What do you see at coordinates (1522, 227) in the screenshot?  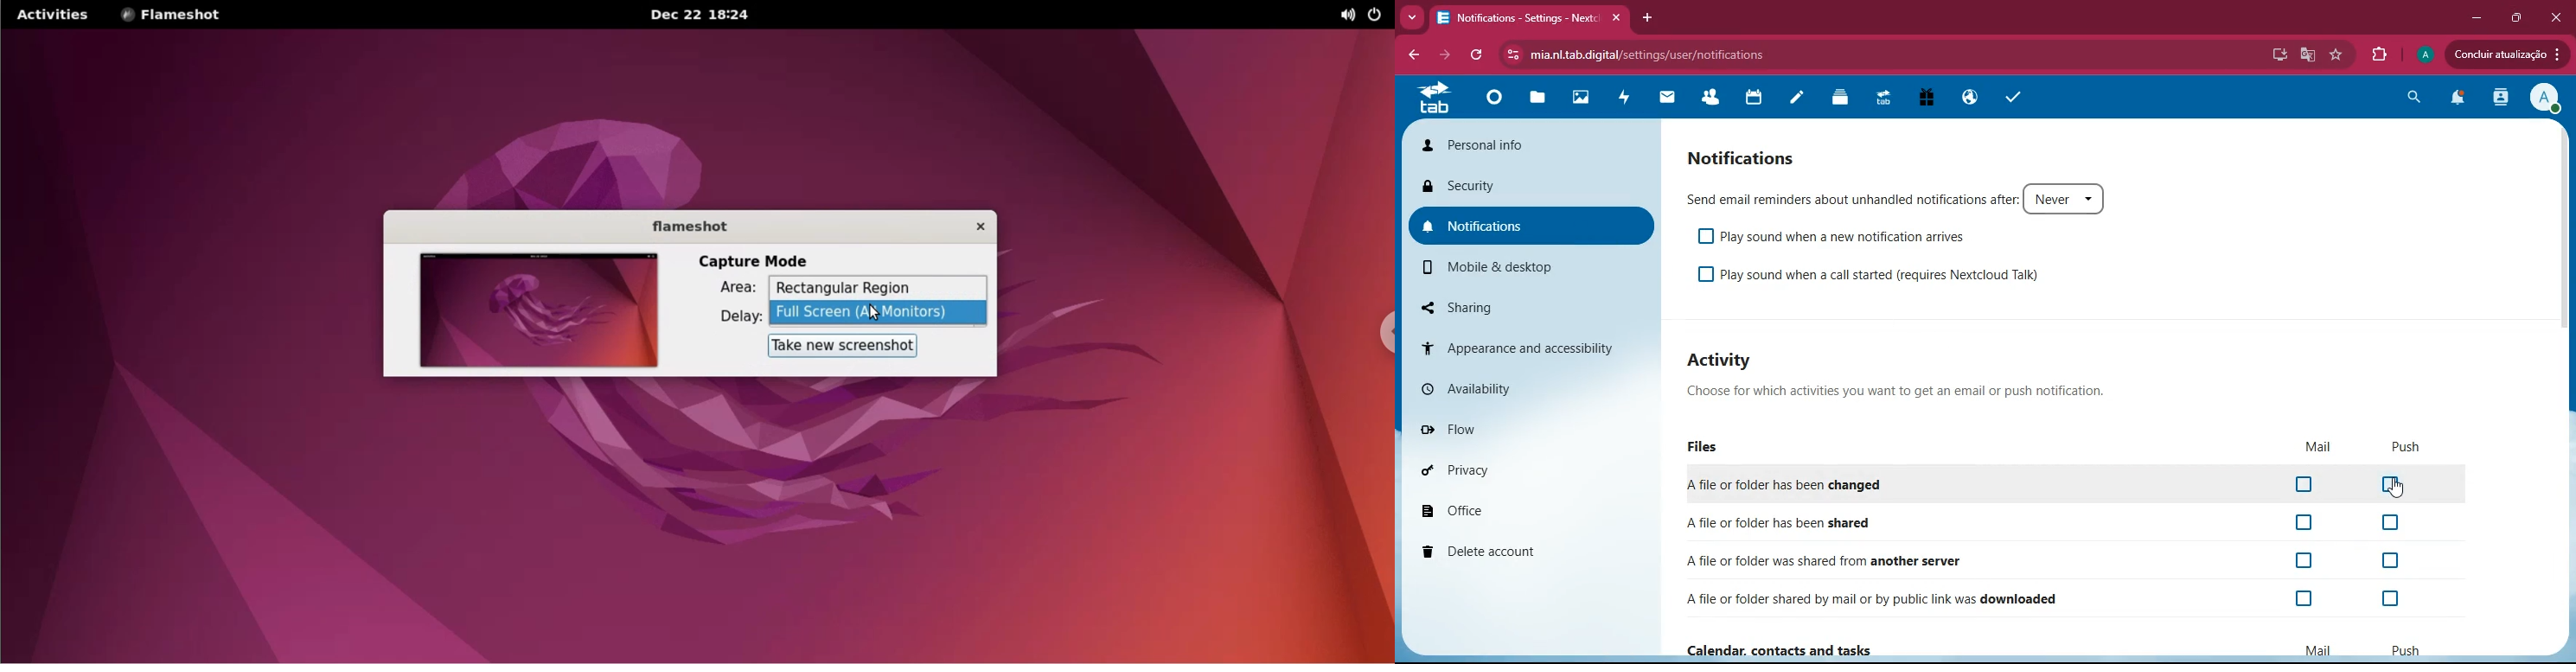 I see `notifications` at bounding box center [1522, 227].